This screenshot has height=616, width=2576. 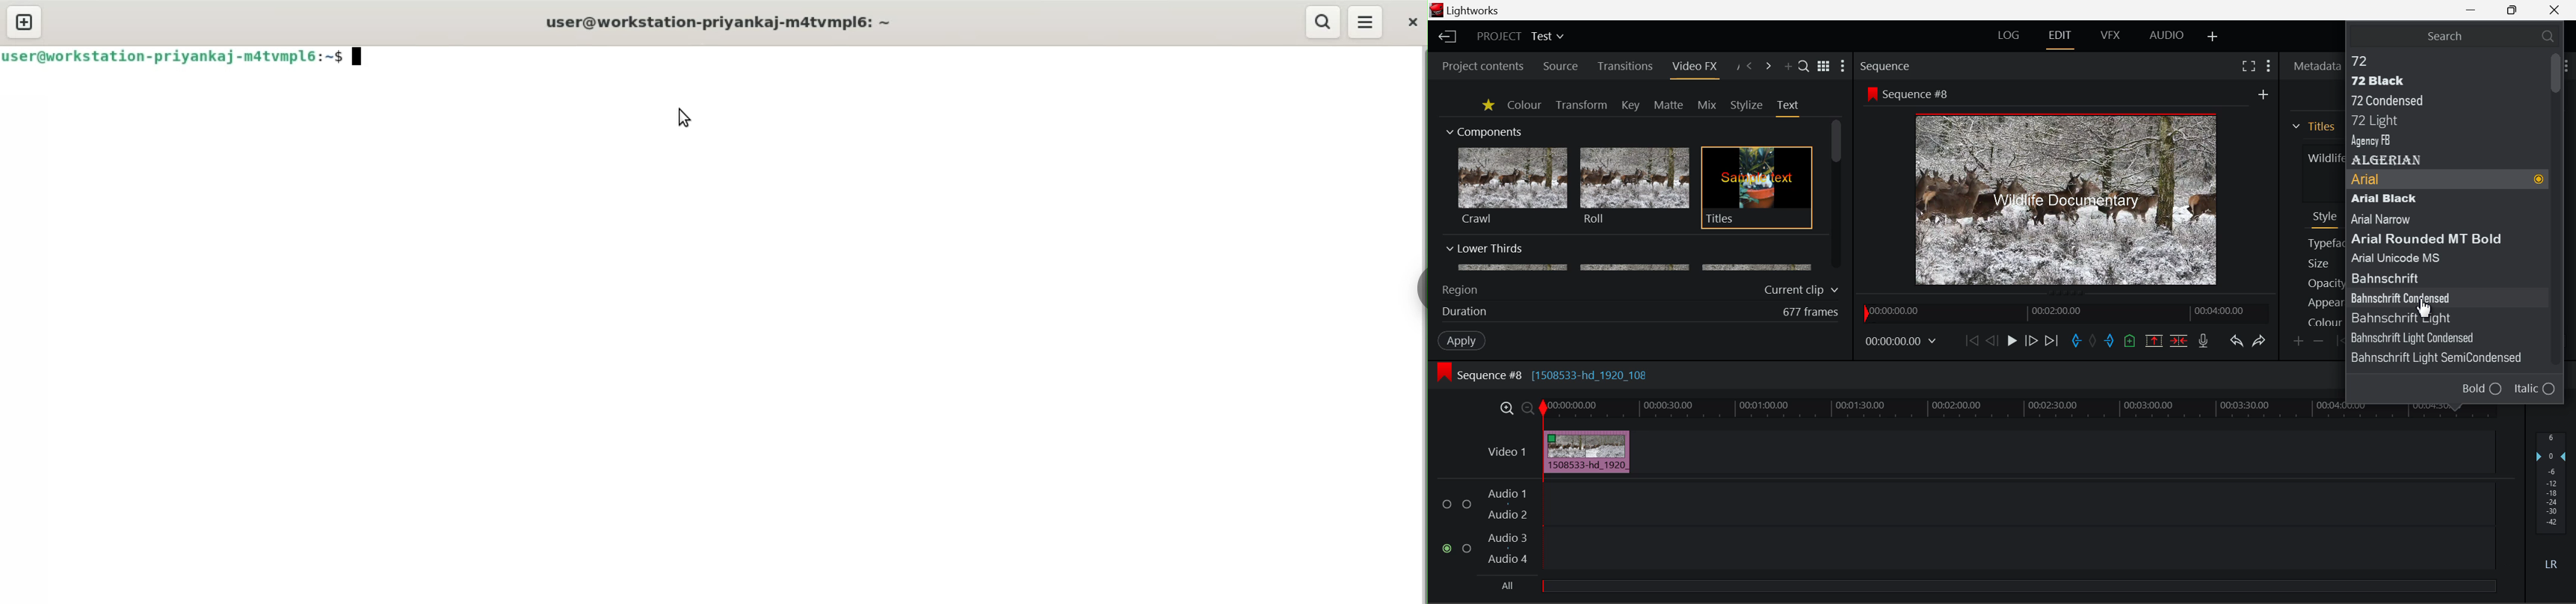 What do you see at coordinates (2555, 9) in the screenshot?
I see `Close` at bounding box center [2555, 9].